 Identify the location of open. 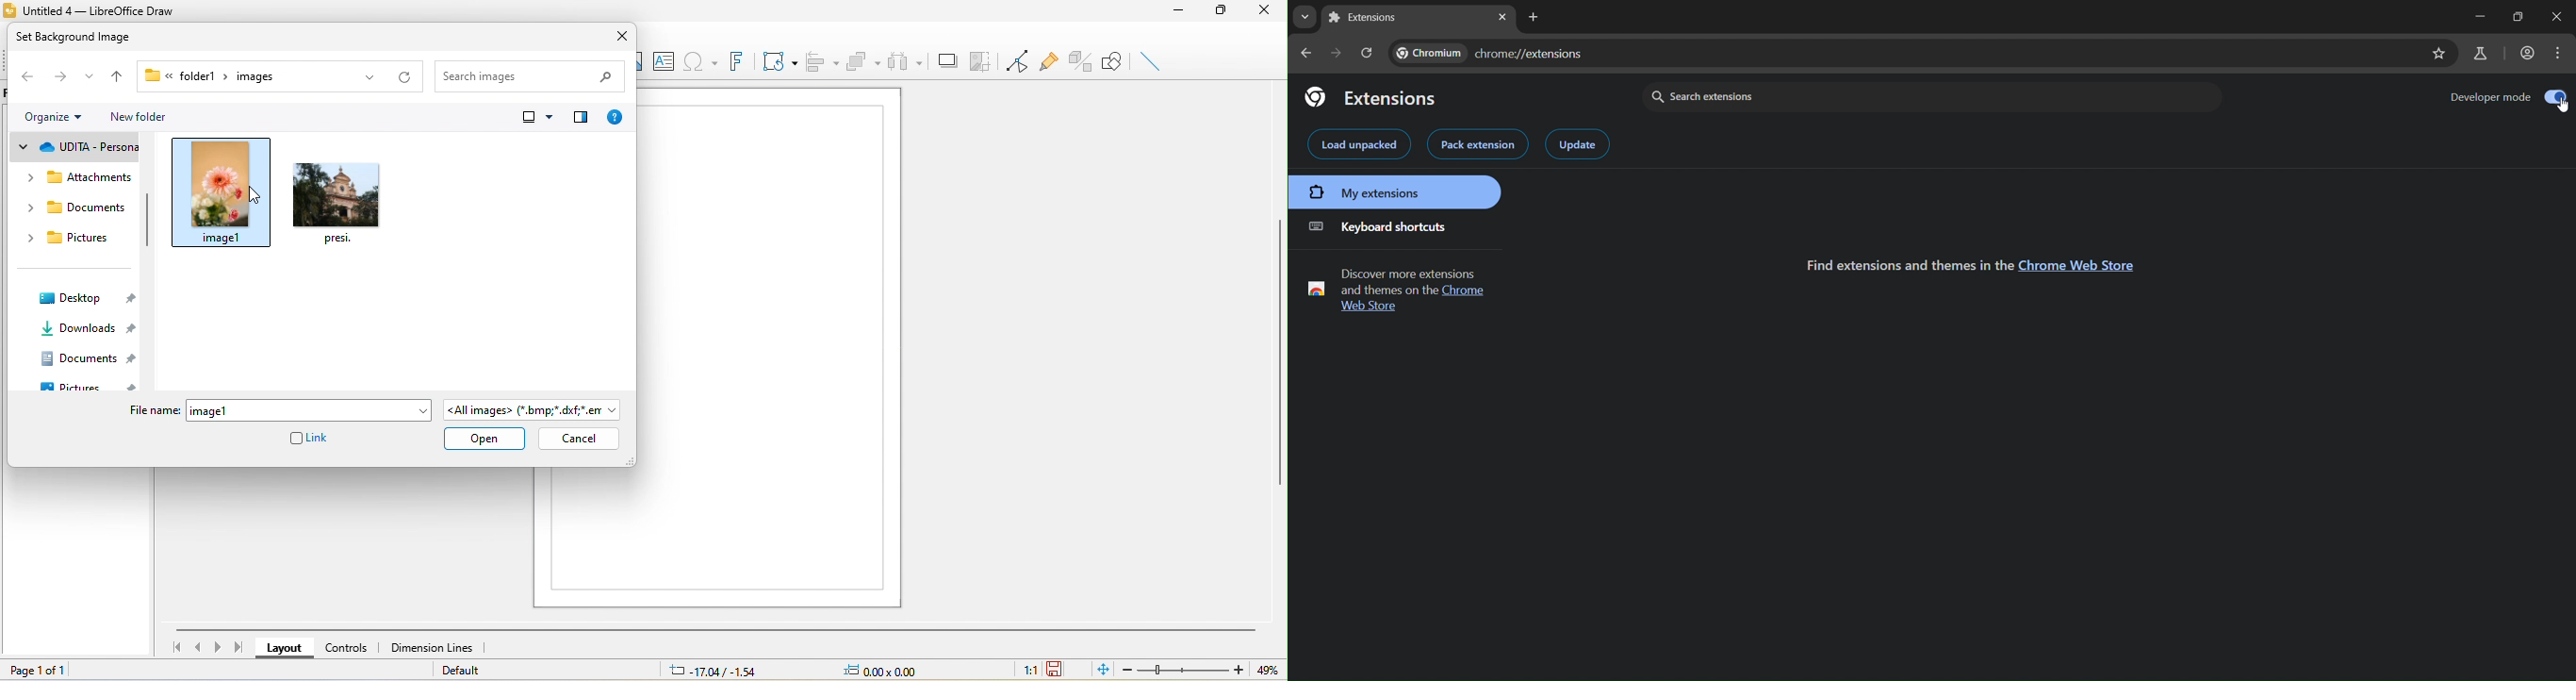
(484, 440).